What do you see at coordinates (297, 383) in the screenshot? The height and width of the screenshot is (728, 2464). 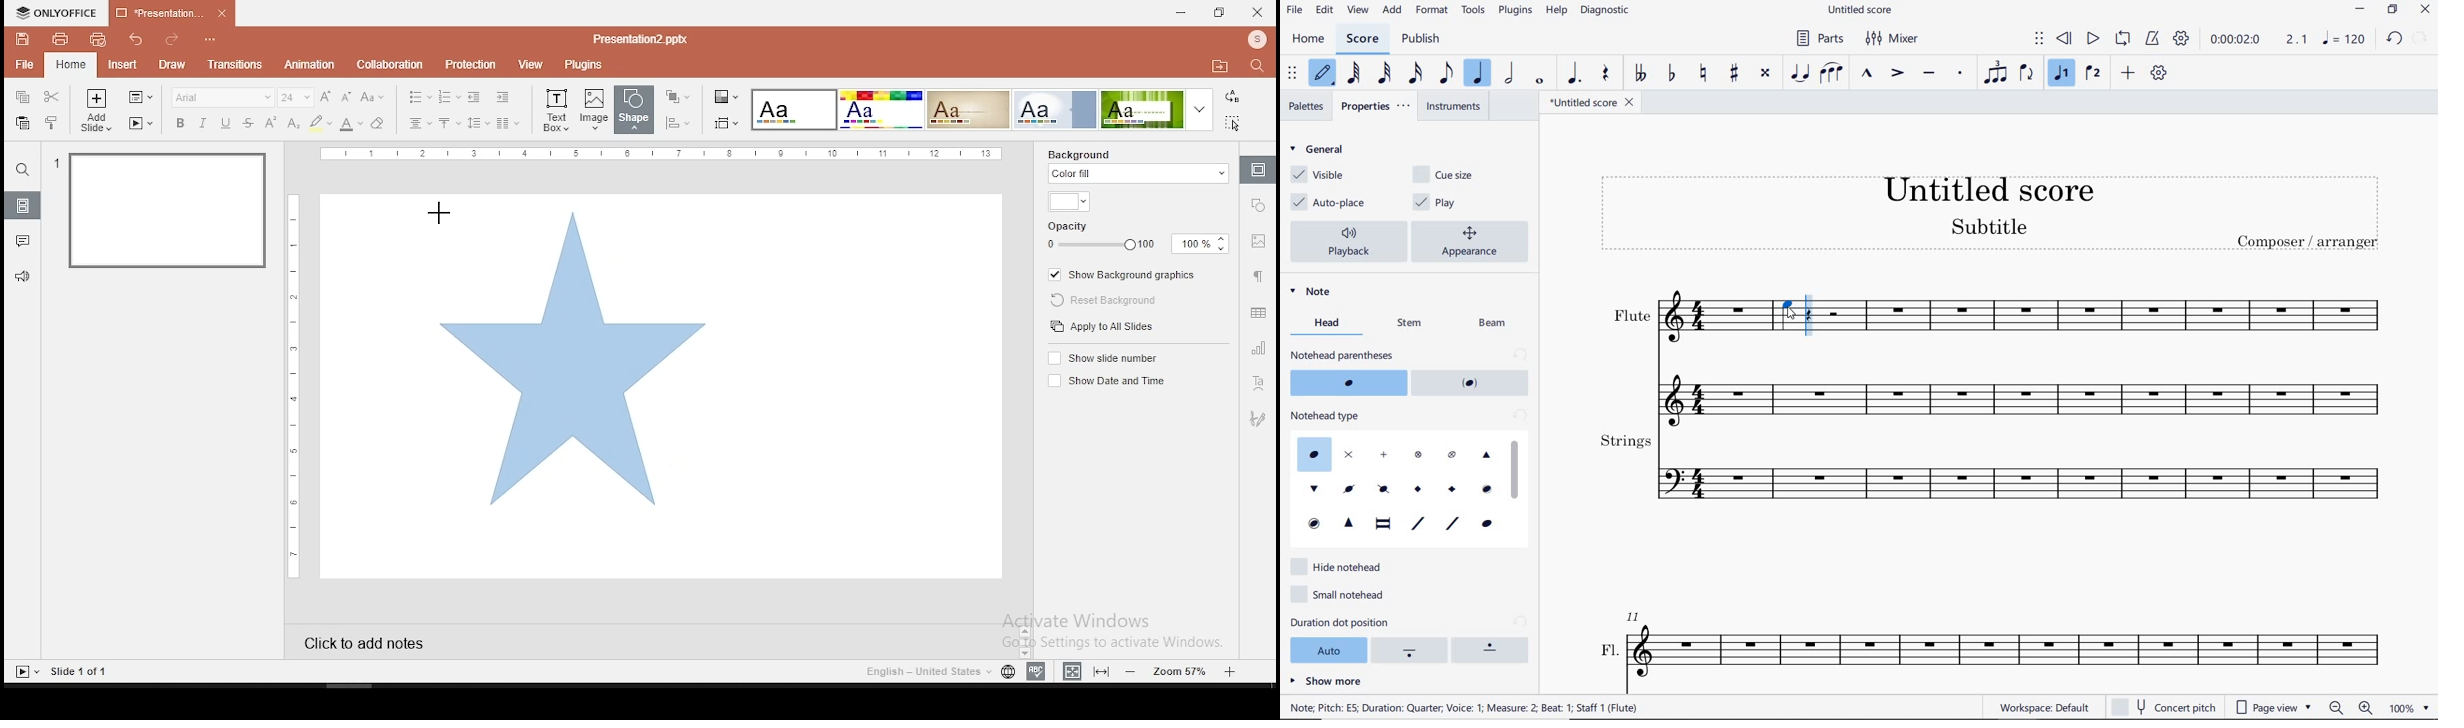 I see `vertical scale` at bounding box center [297, 383].